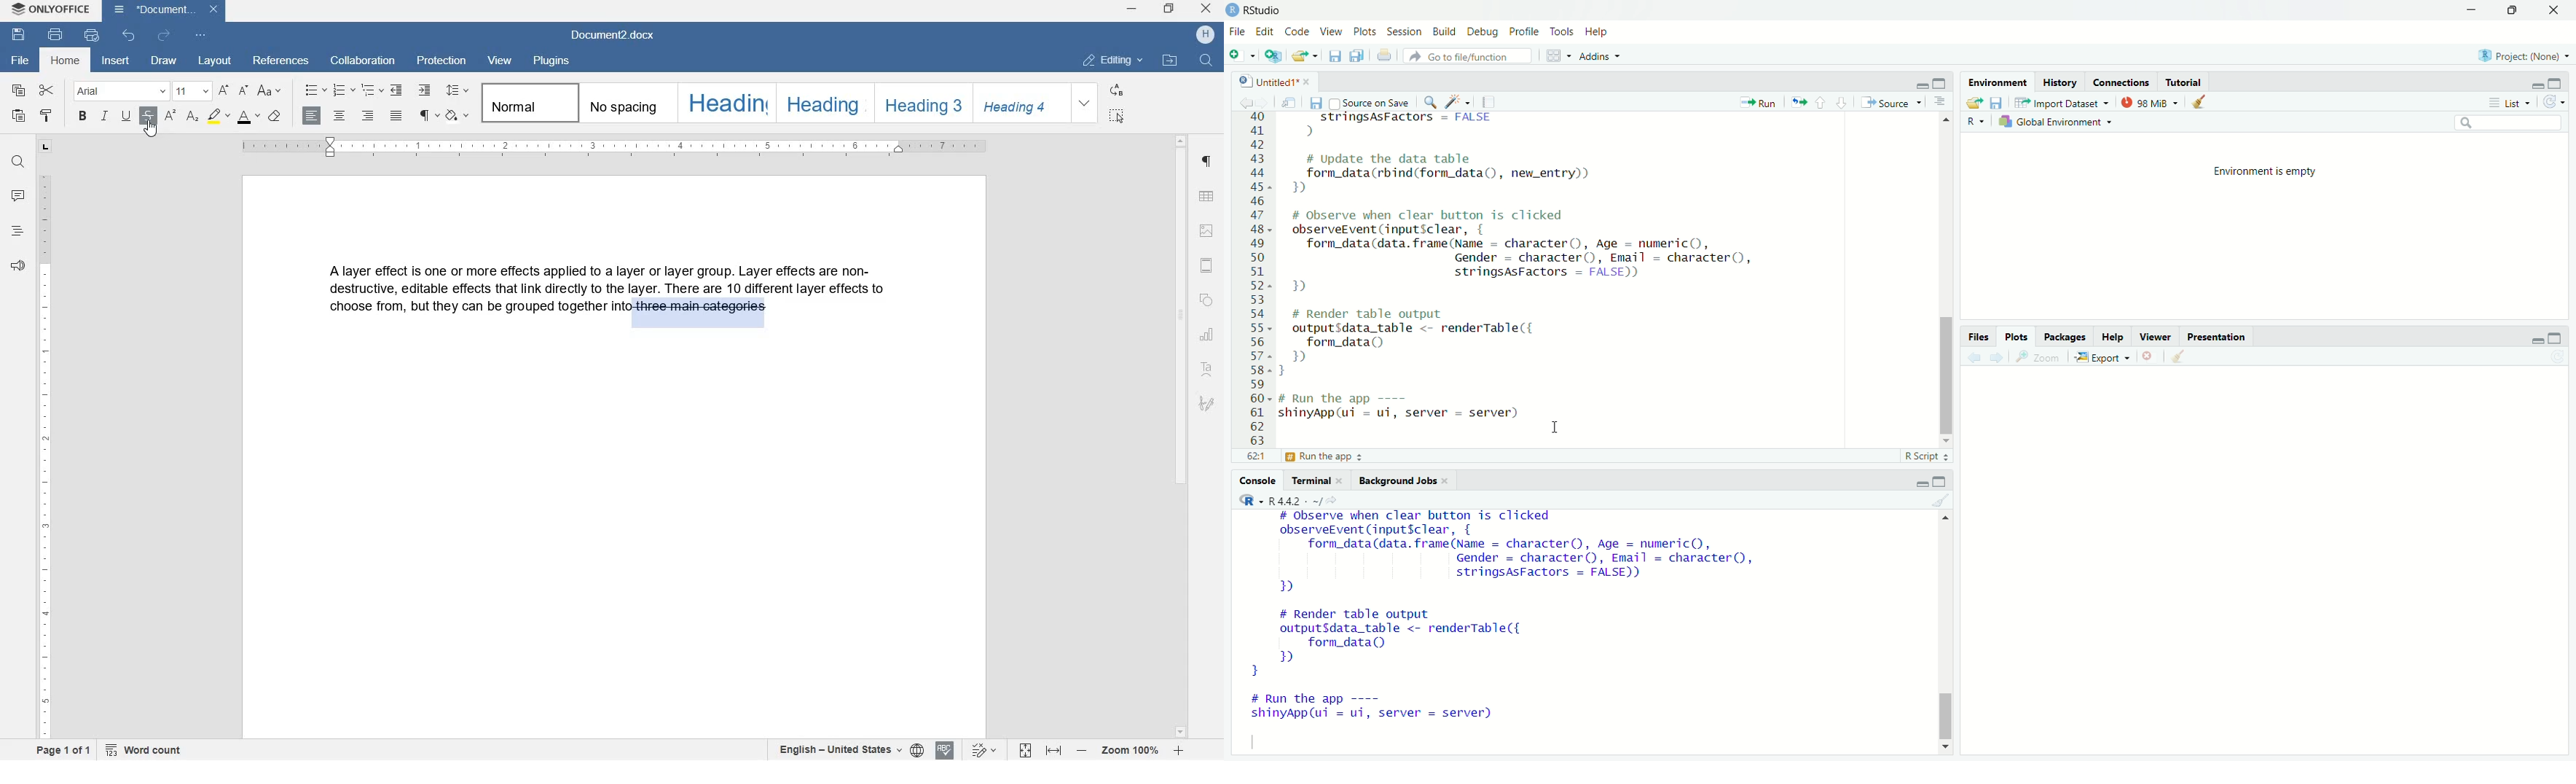 Image resolution: width=2576 pixels, height=784 pixels. Describe the element at coordinates (1404, 32) in the screenshot. I see `Session` at that location.